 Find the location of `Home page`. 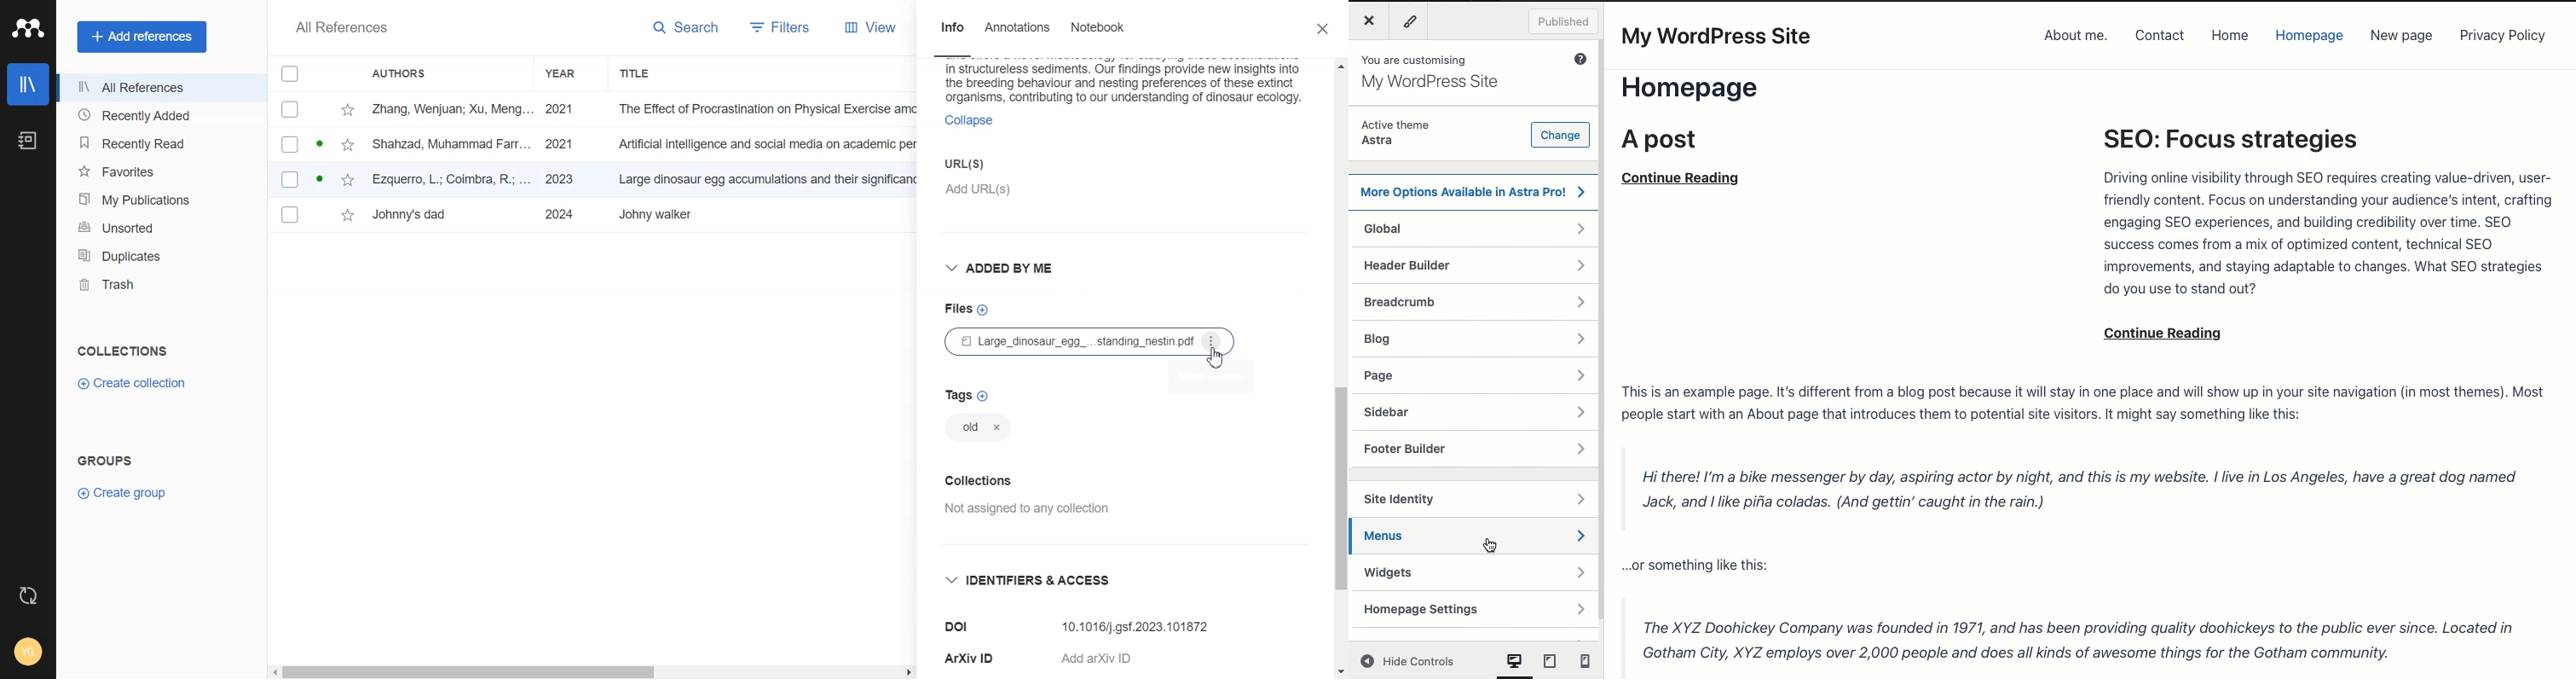

Home page is located at coordinates (1707, 115).